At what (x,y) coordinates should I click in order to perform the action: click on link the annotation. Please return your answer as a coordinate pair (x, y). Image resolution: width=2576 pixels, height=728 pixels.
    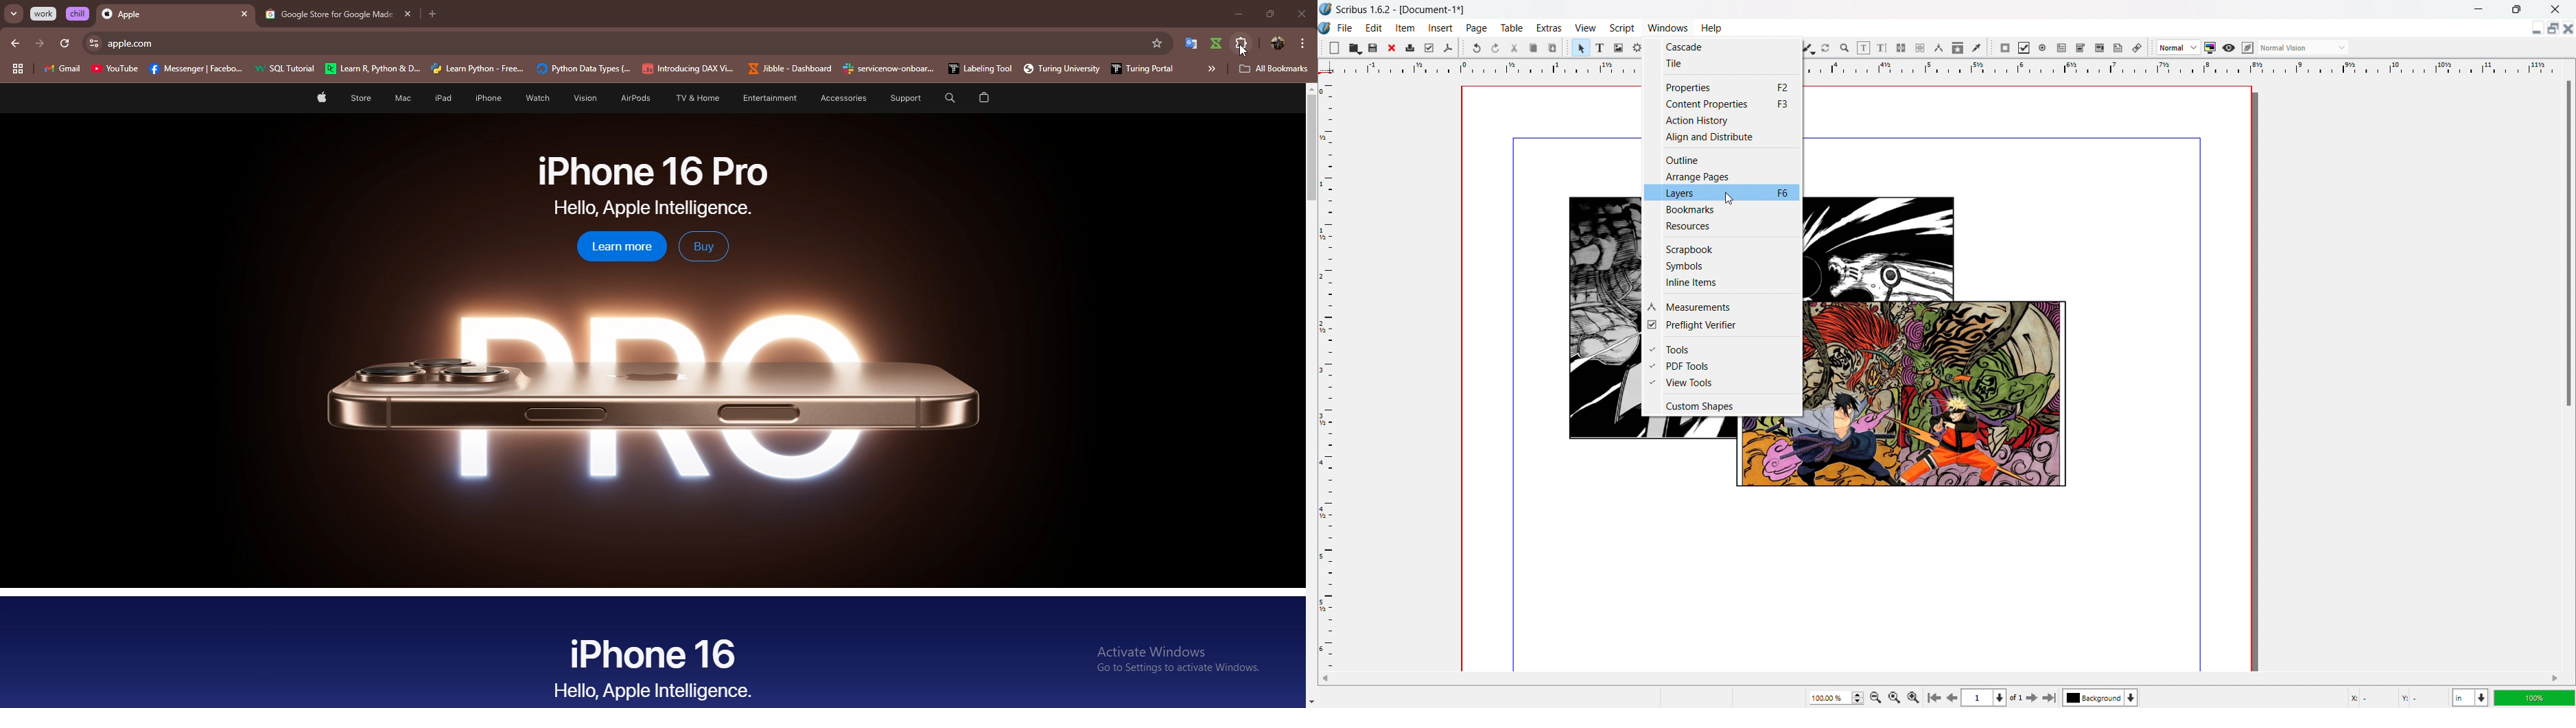
    Looking at the image, I should click on (2137, 48).